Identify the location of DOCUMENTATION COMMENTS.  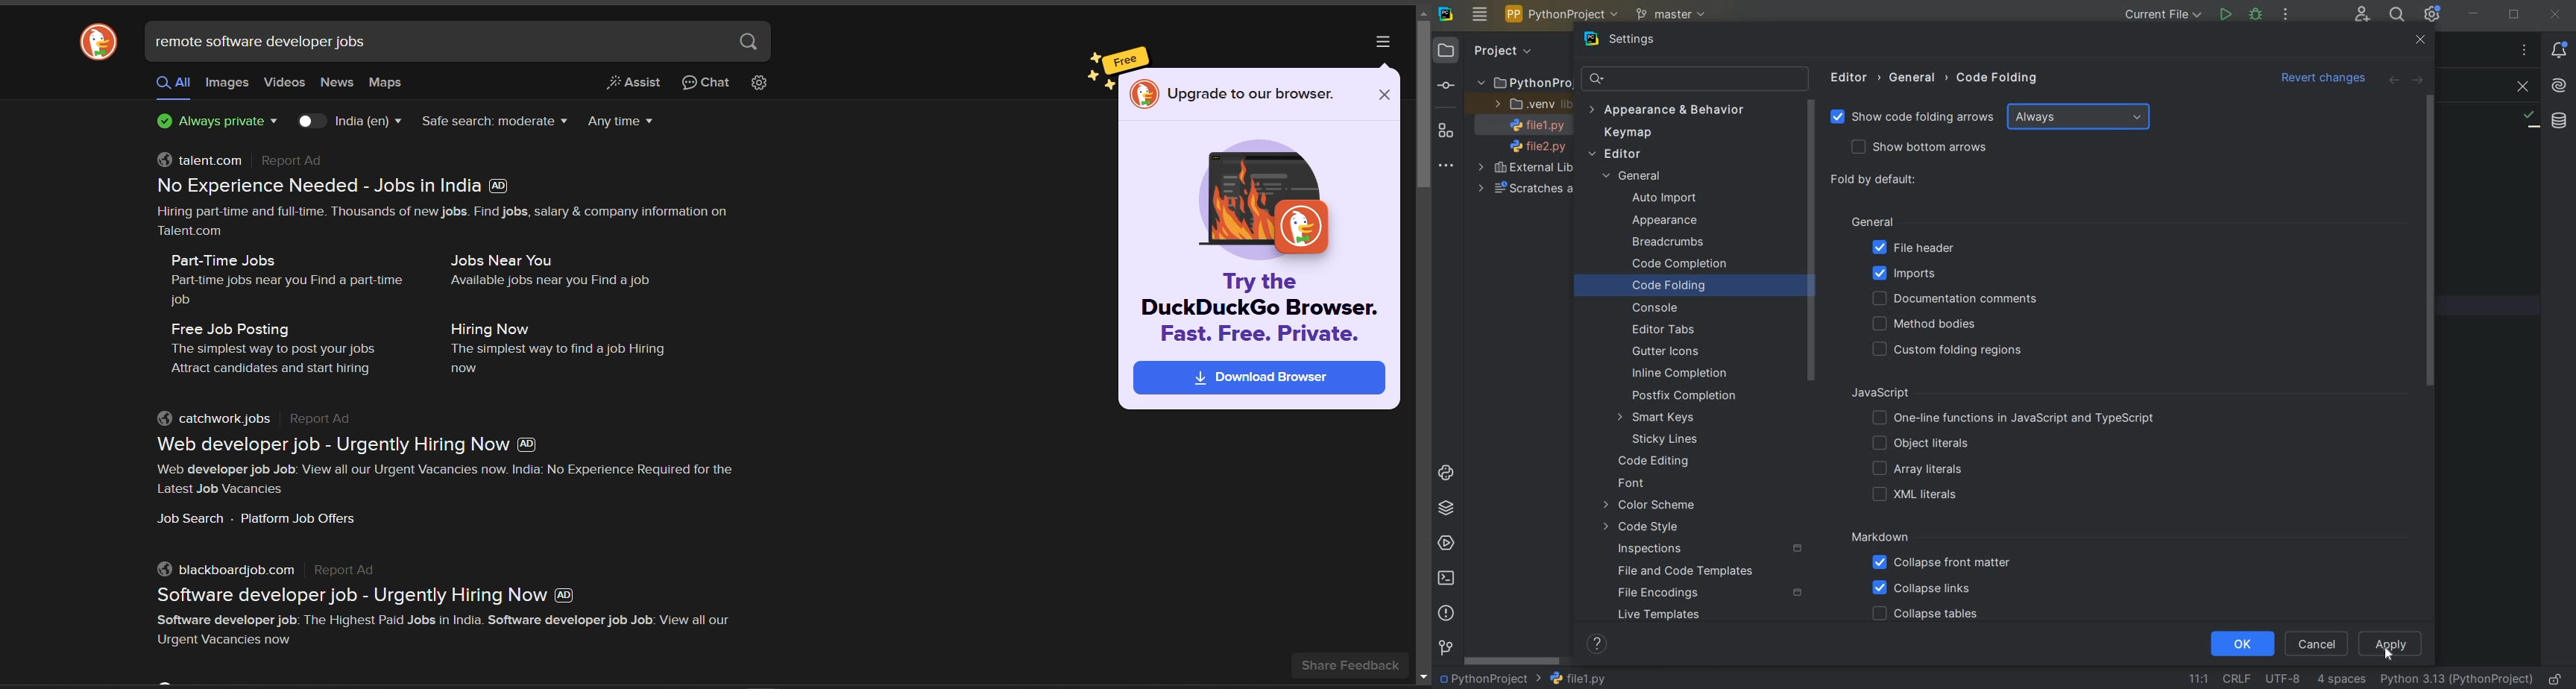
(1953, 299).